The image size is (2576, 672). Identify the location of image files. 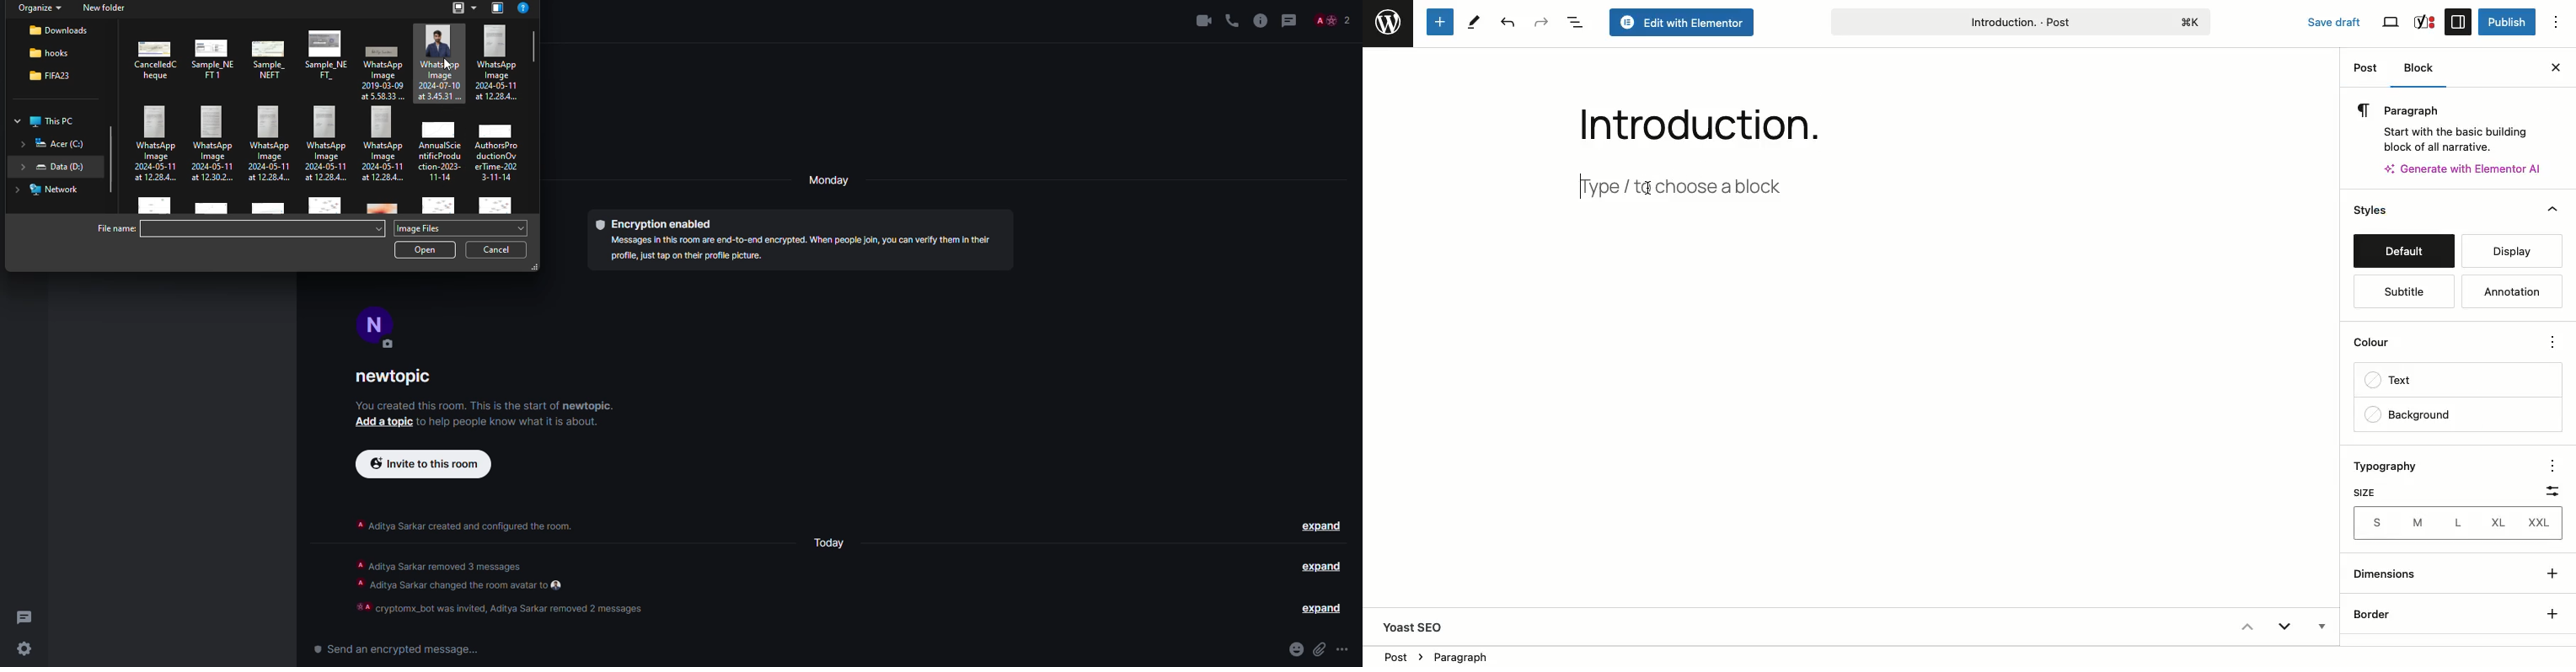
(425, 227).